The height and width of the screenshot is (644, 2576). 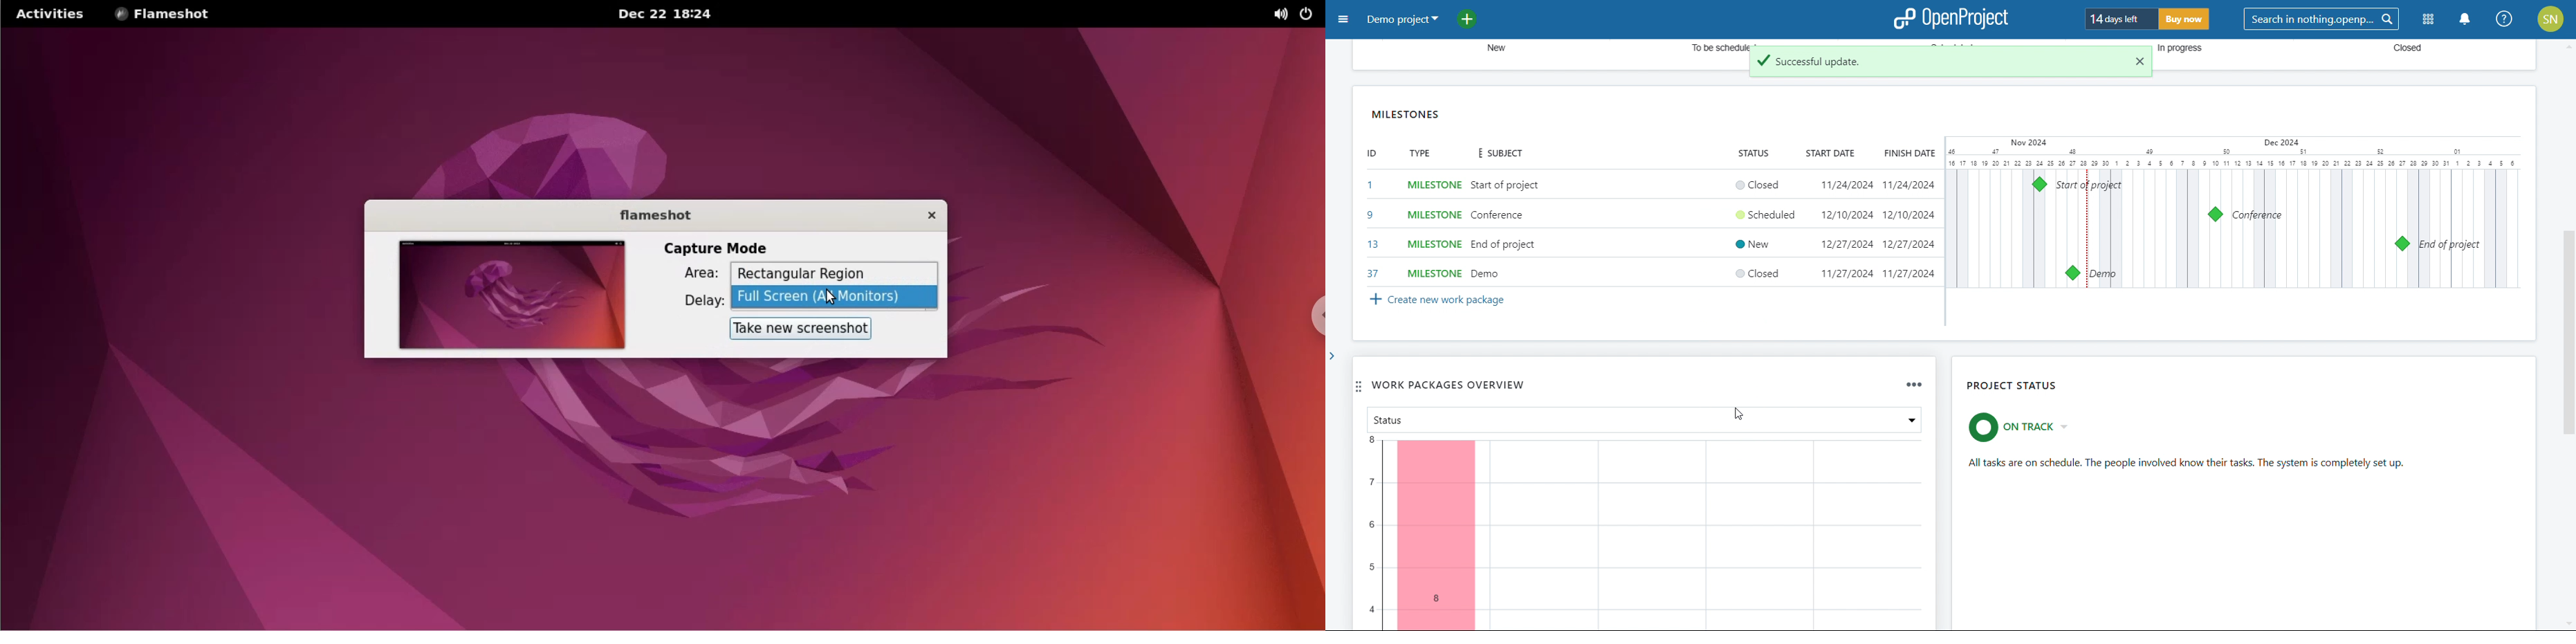 What do you see at coordinates (1505, 230) in the screenshot?
I see `add subject` at bounding box center [1505, 230].